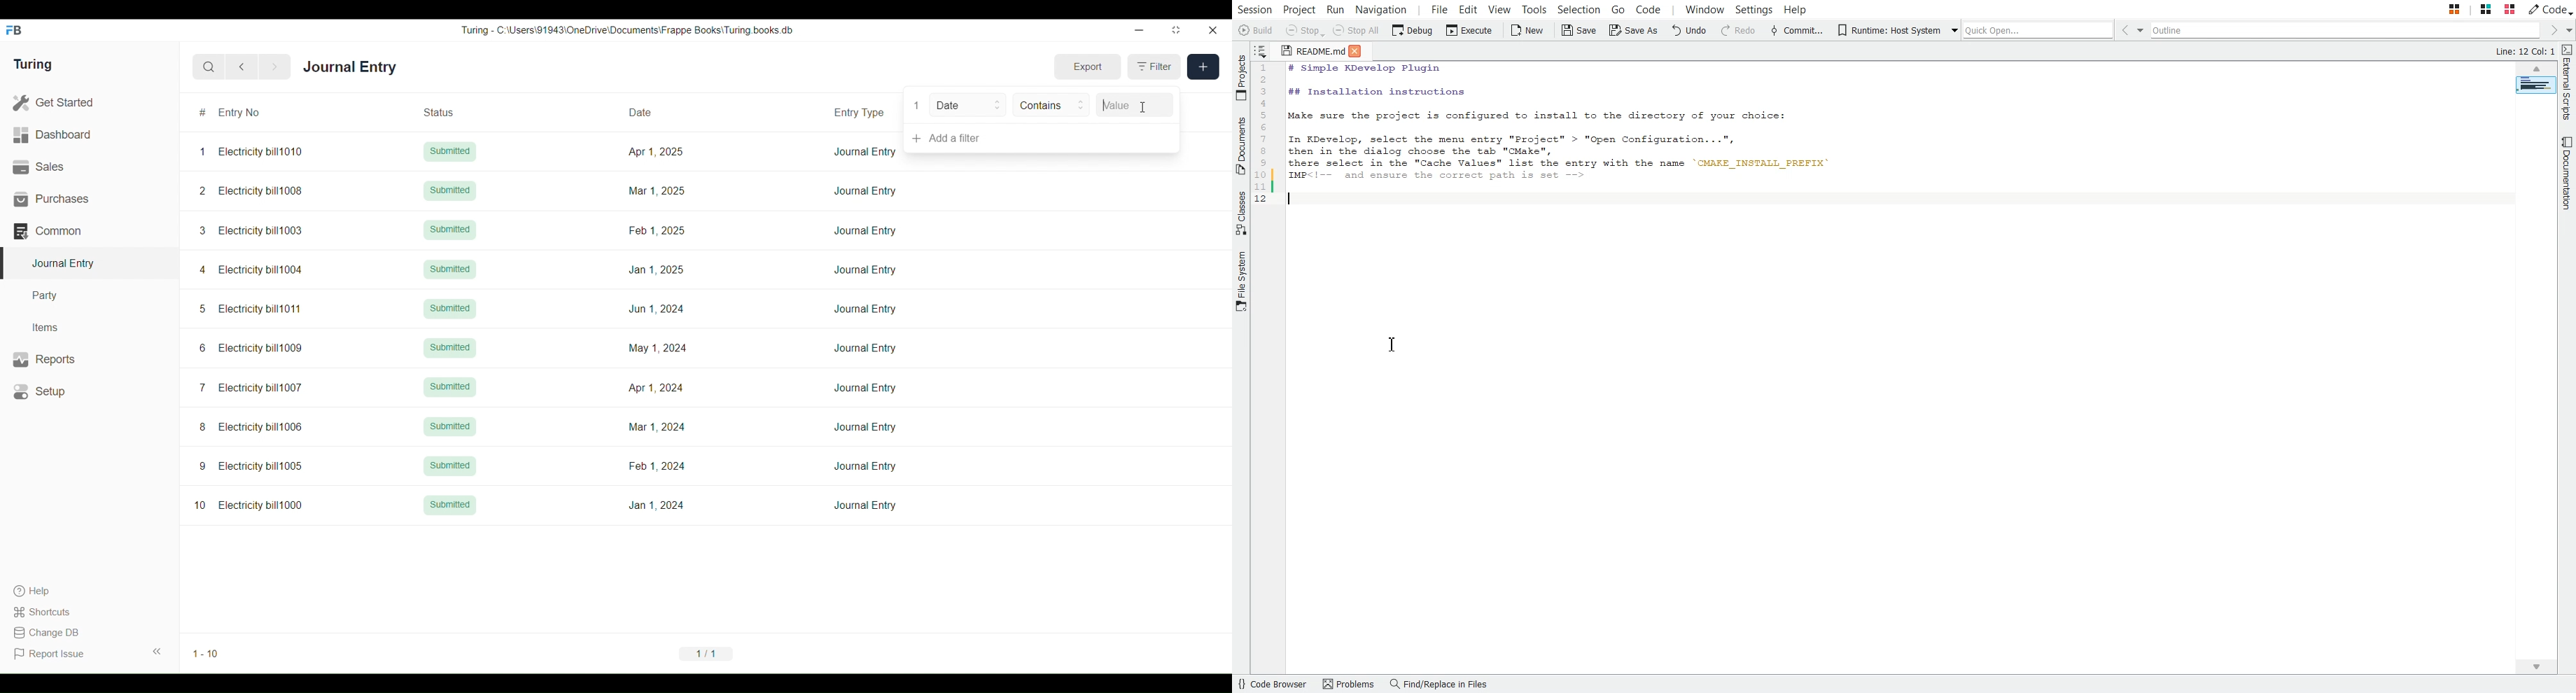  What do you see at coordinates (251, 348) in the screenshot?
I see `6 Electricity bill1009` at bounding box center [251, 348].